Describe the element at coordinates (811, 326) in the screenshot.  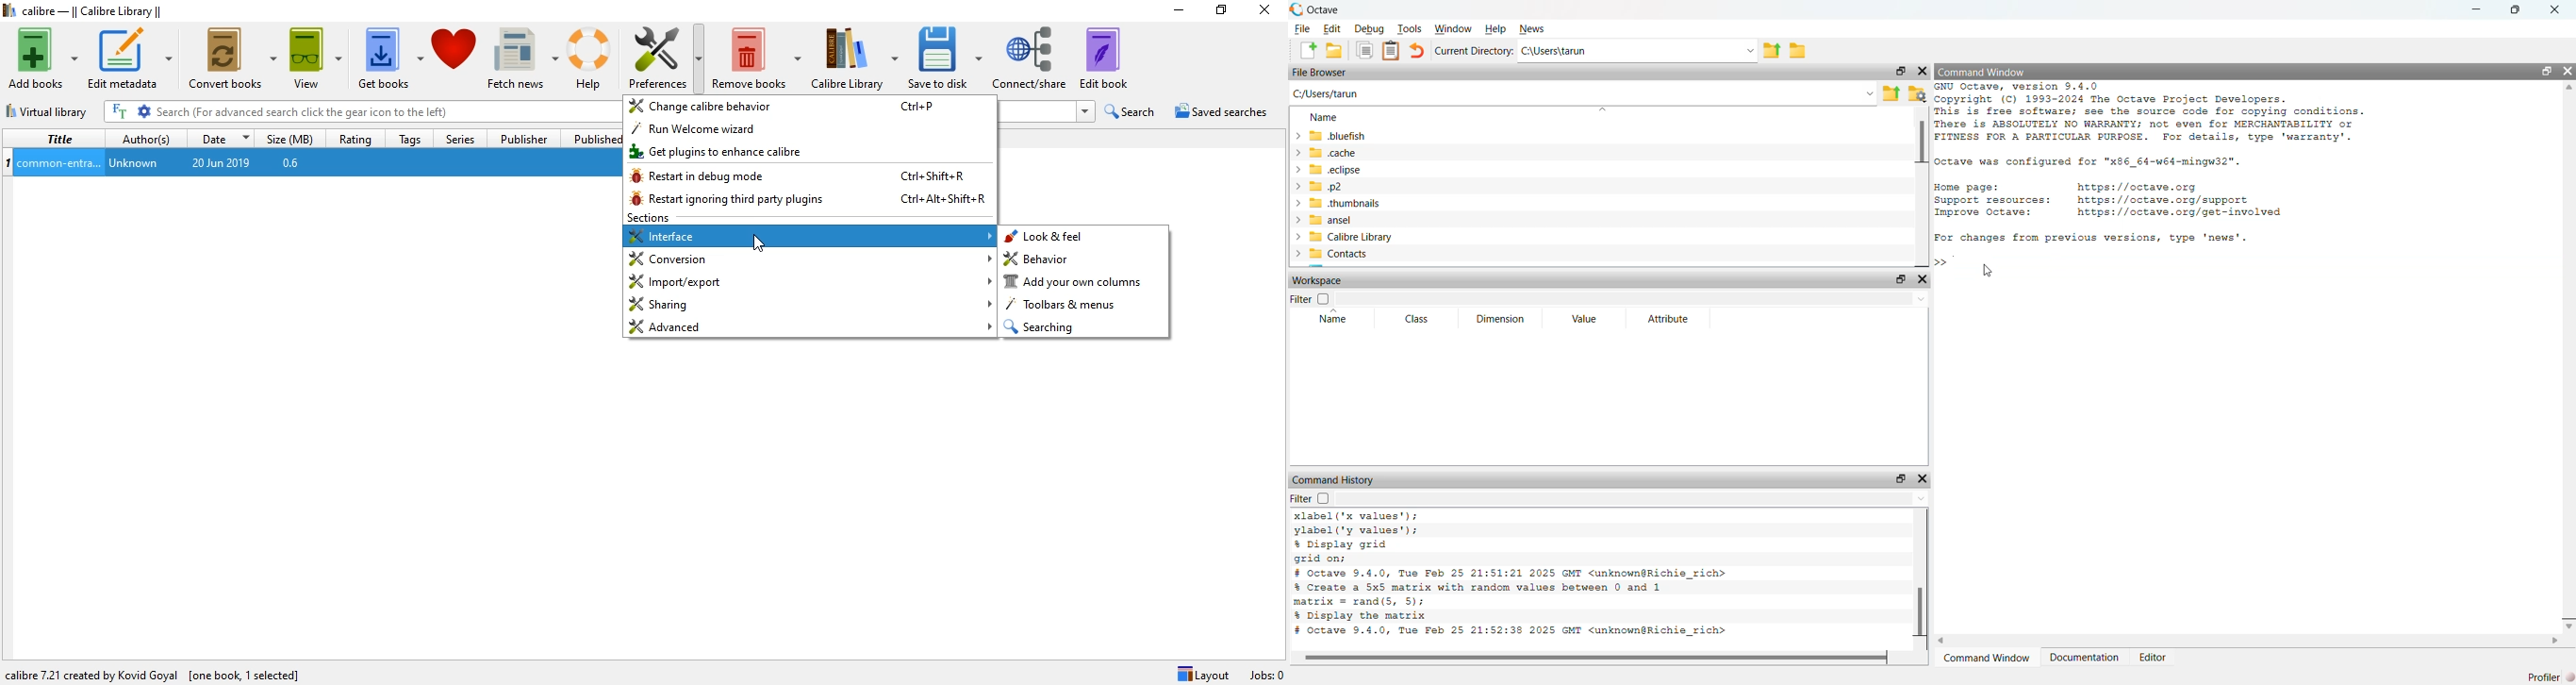
I see `advanced` at that location.